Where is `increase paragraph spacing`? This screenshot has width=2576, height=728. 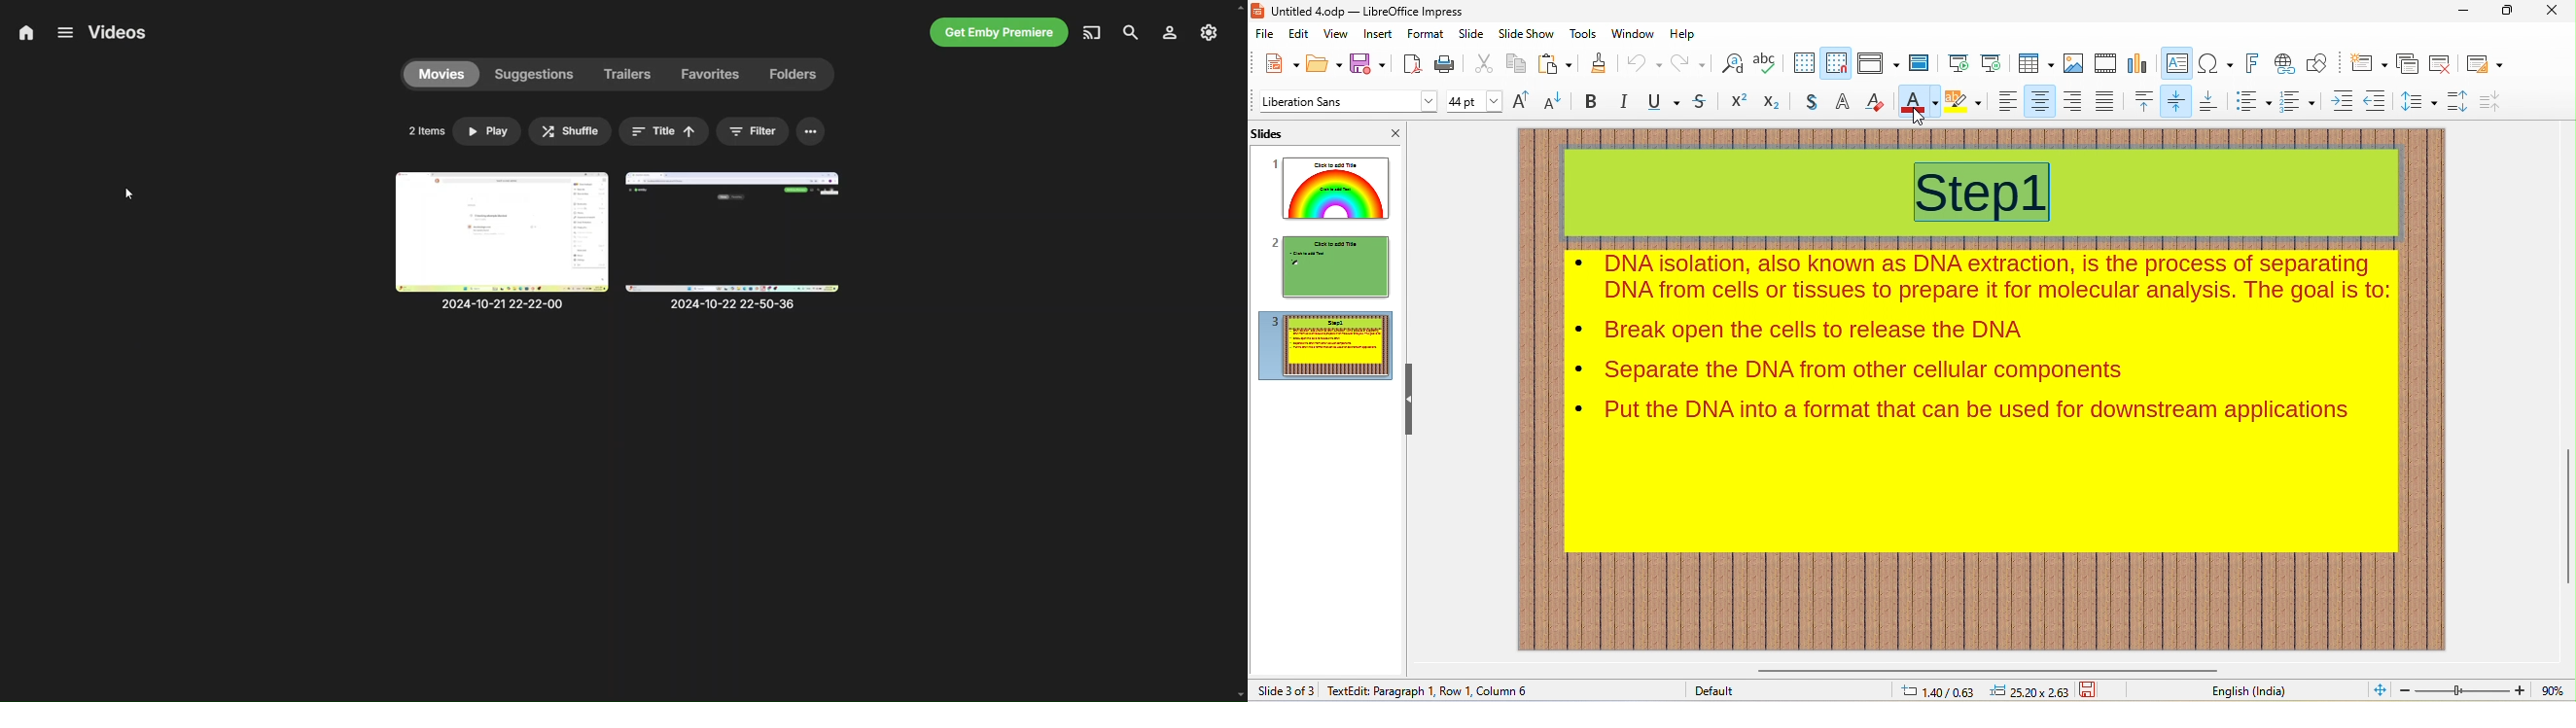
increase paragraph spacing is located at coordinates (2460, 102).